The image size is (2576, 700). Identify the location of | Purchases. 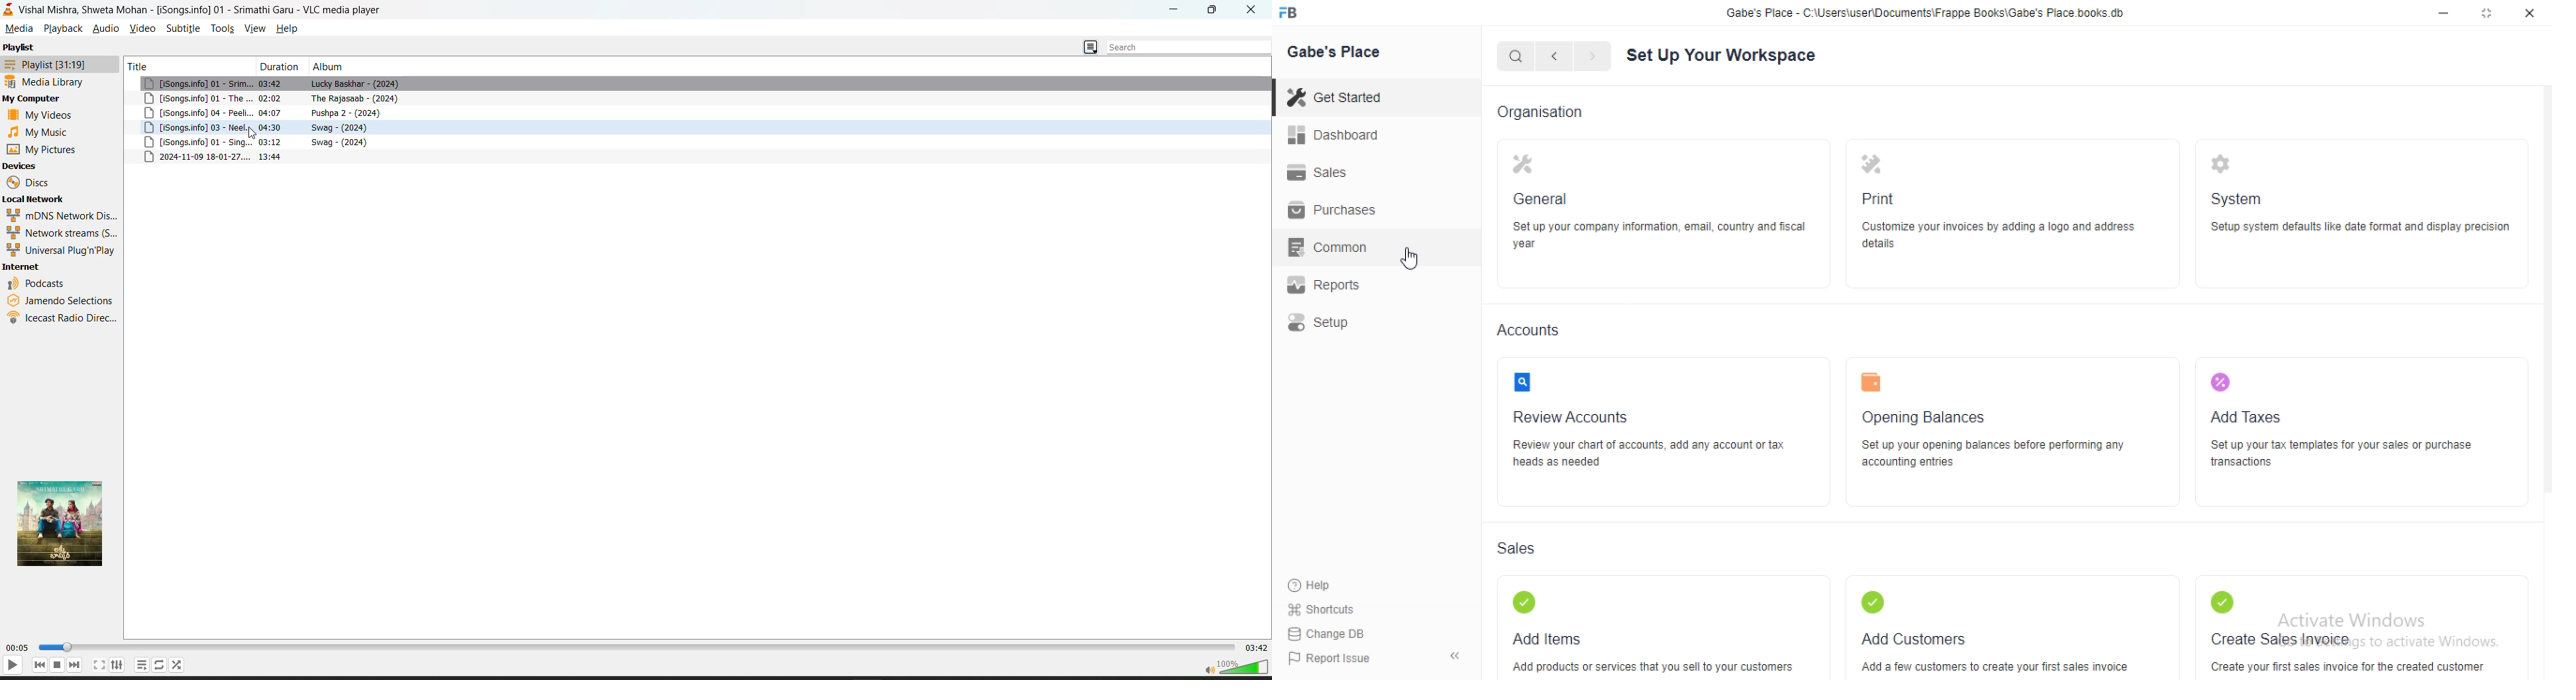
(1331, 210).